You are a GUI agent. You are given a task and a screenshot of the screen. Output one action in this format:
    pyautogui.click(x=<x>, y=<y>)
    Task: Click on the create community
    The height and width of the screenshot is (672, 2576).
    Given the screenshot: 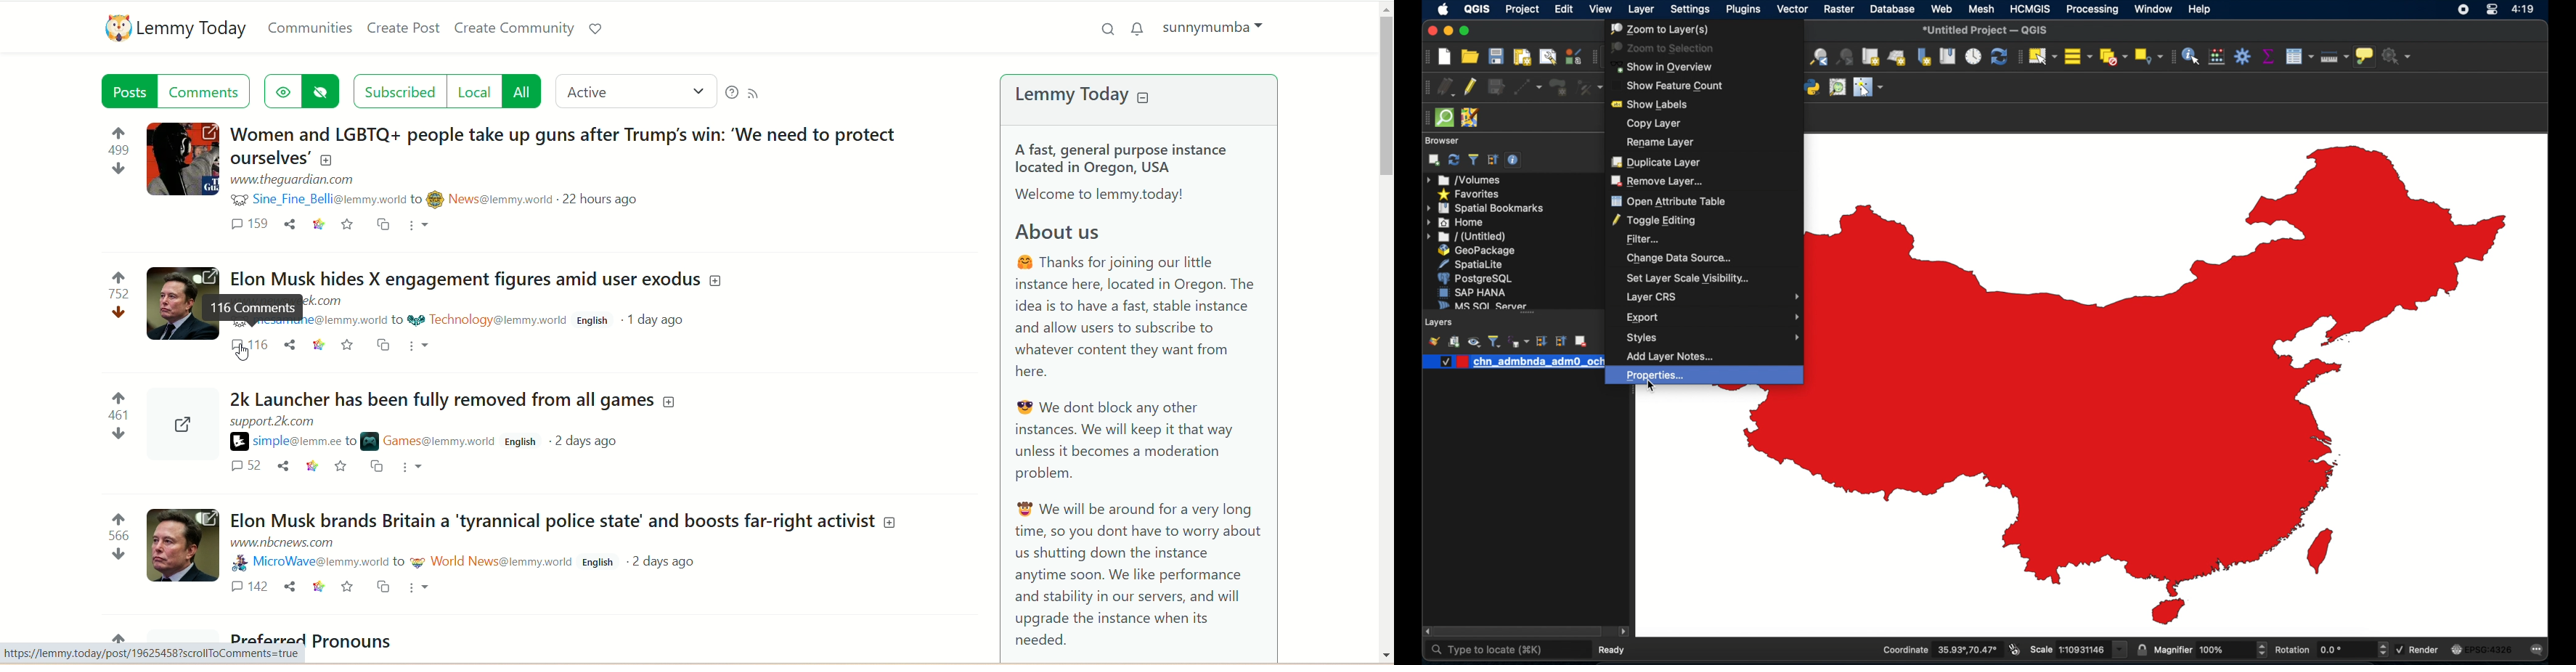 What is the action you would take?
    pyautogui.click(x=515, y=29)
    